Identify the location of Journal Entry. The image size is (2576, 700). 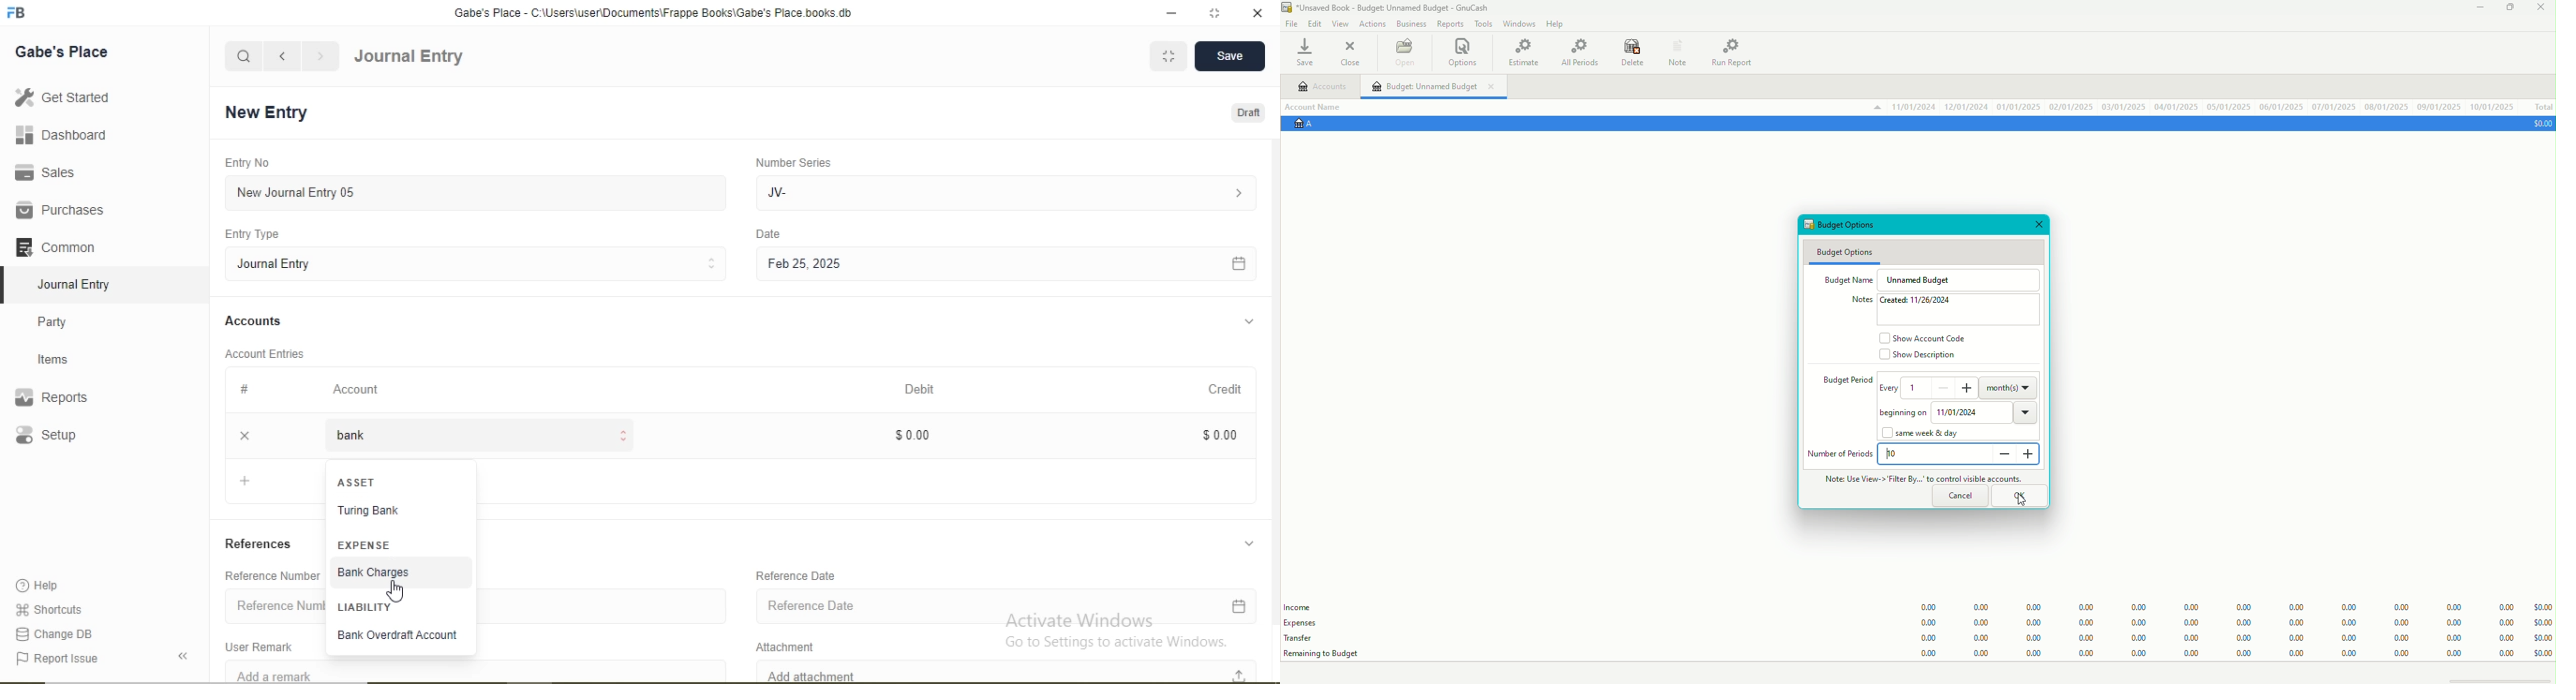
(409, 57).